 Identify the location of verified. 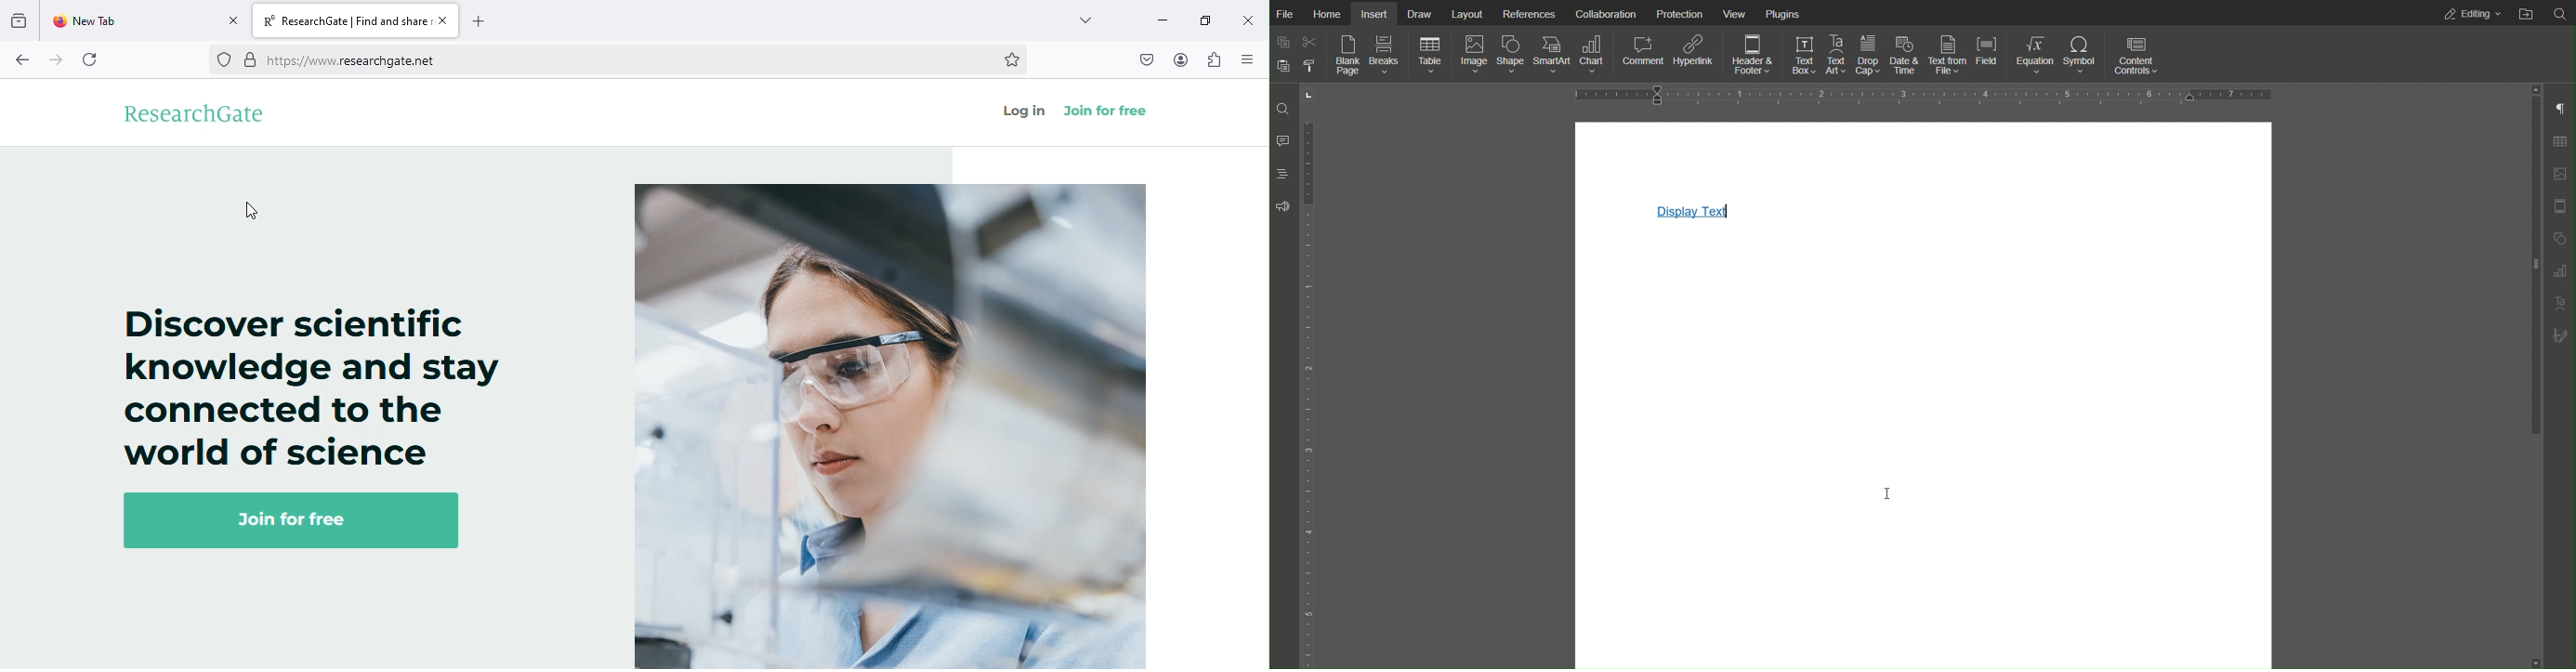
(252, 59).